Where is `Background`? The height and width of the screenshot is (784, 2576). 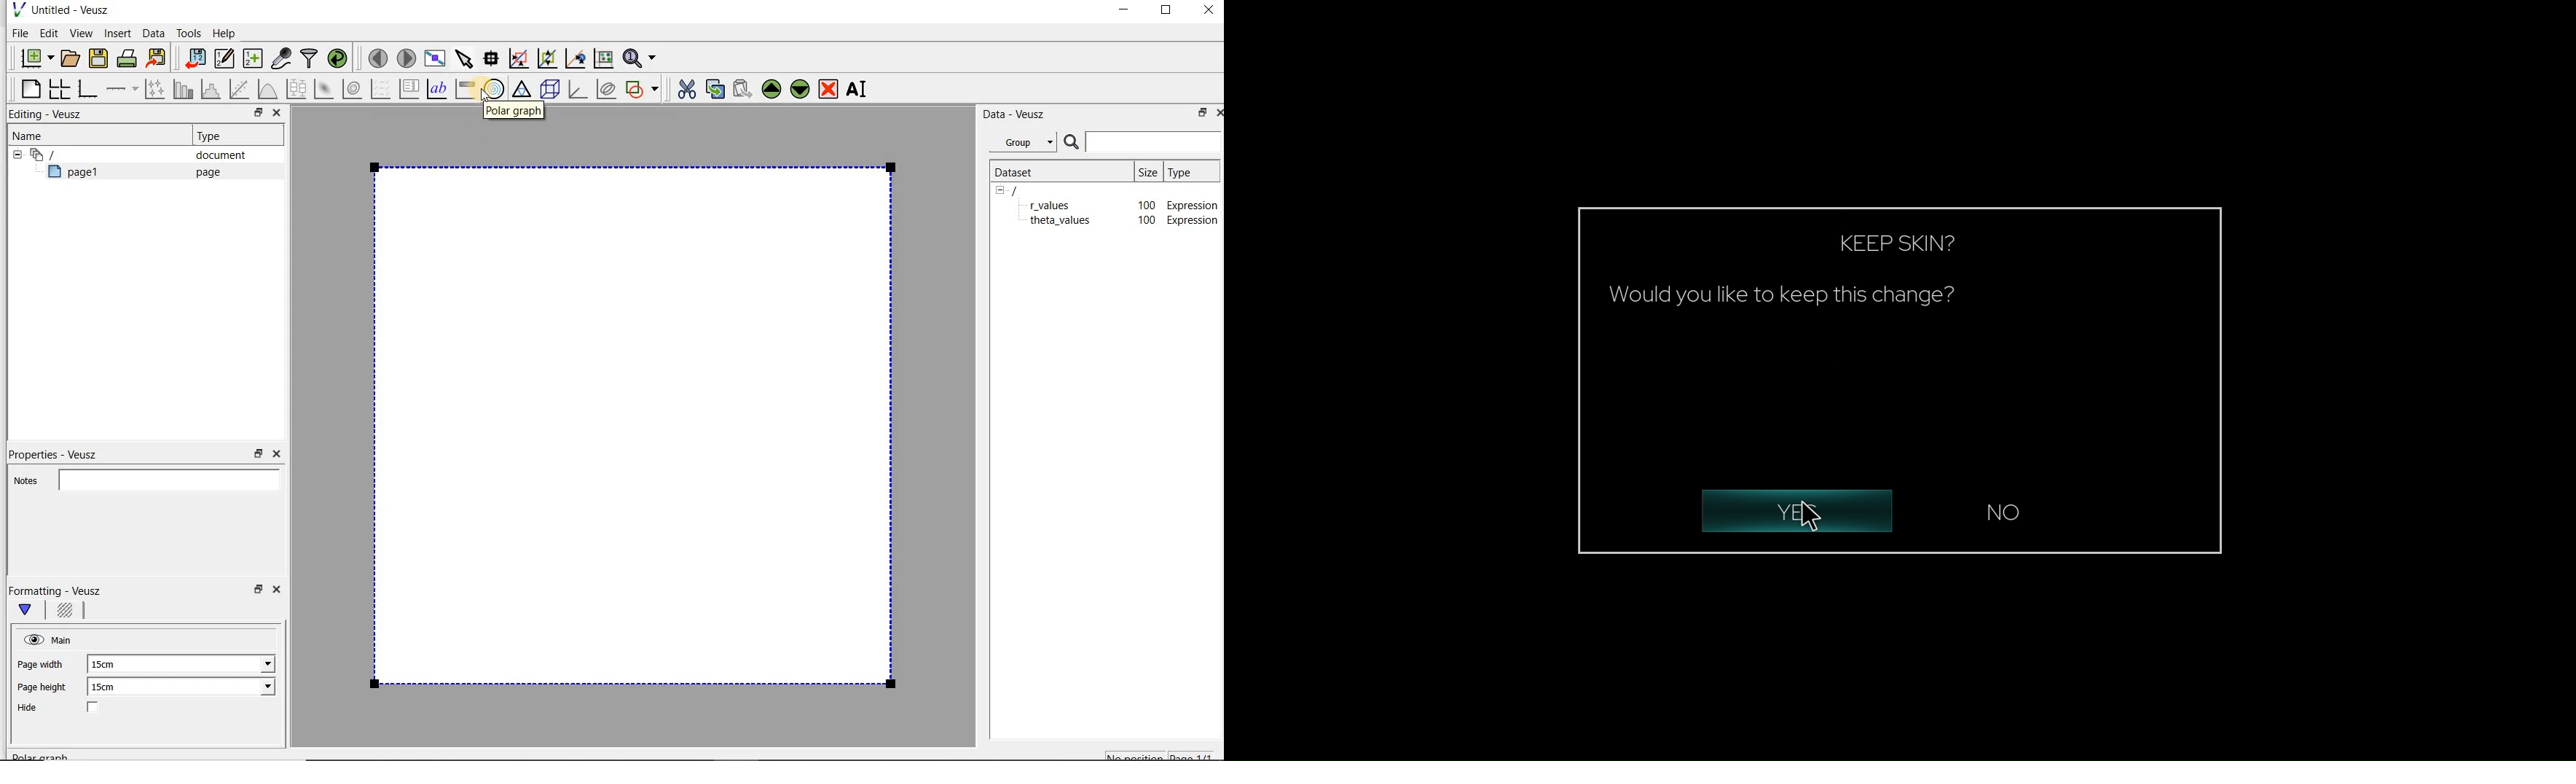
Background is located at coordinates (67, 612).